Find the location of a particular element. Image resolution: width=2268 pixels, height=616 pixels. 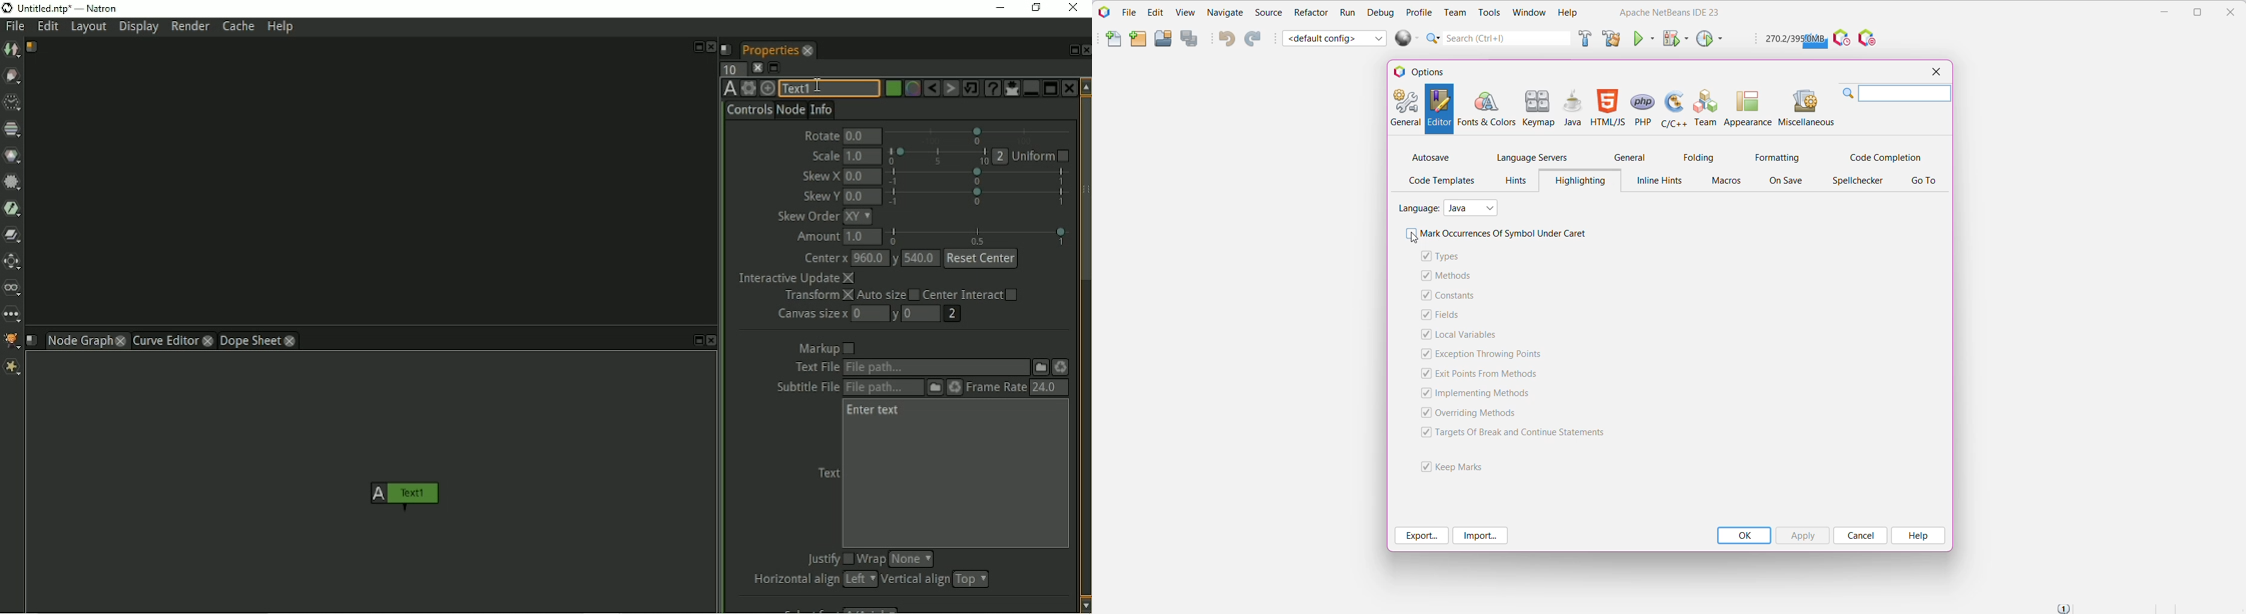

Profile Project is located at coordinates (1710, 40).